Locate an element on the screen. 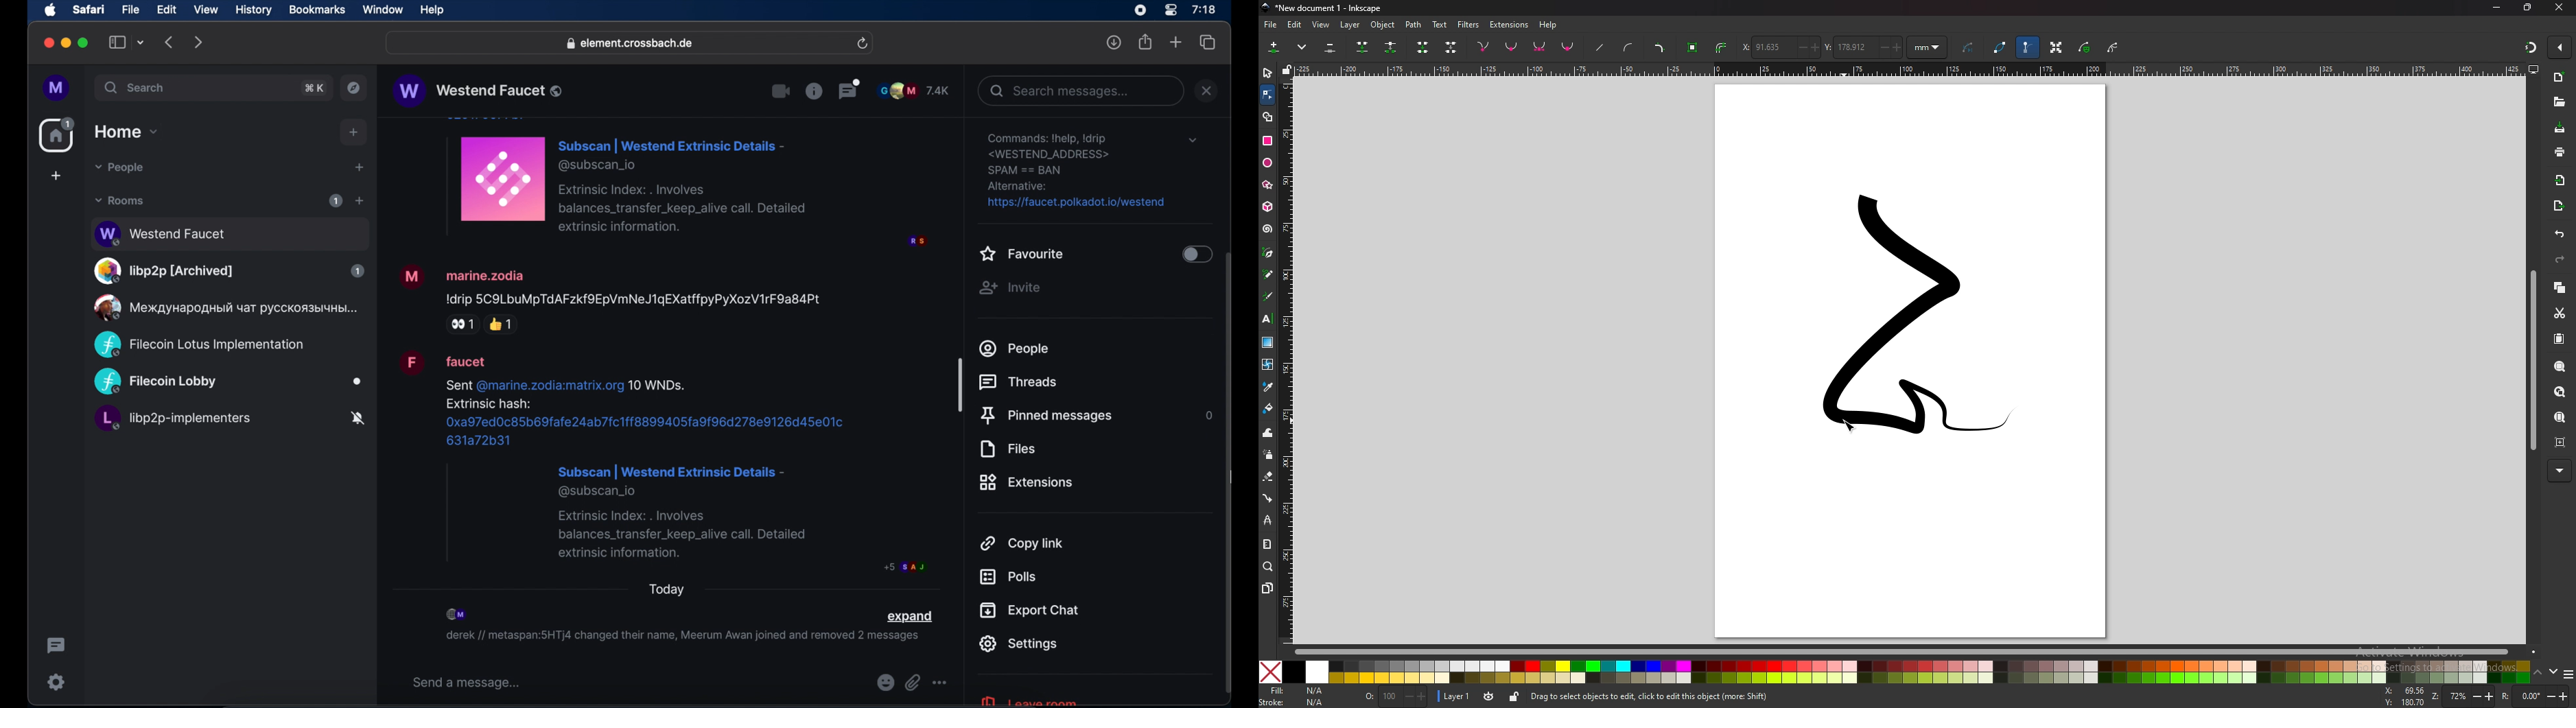  settings  is located at coordinates (1078, 171).